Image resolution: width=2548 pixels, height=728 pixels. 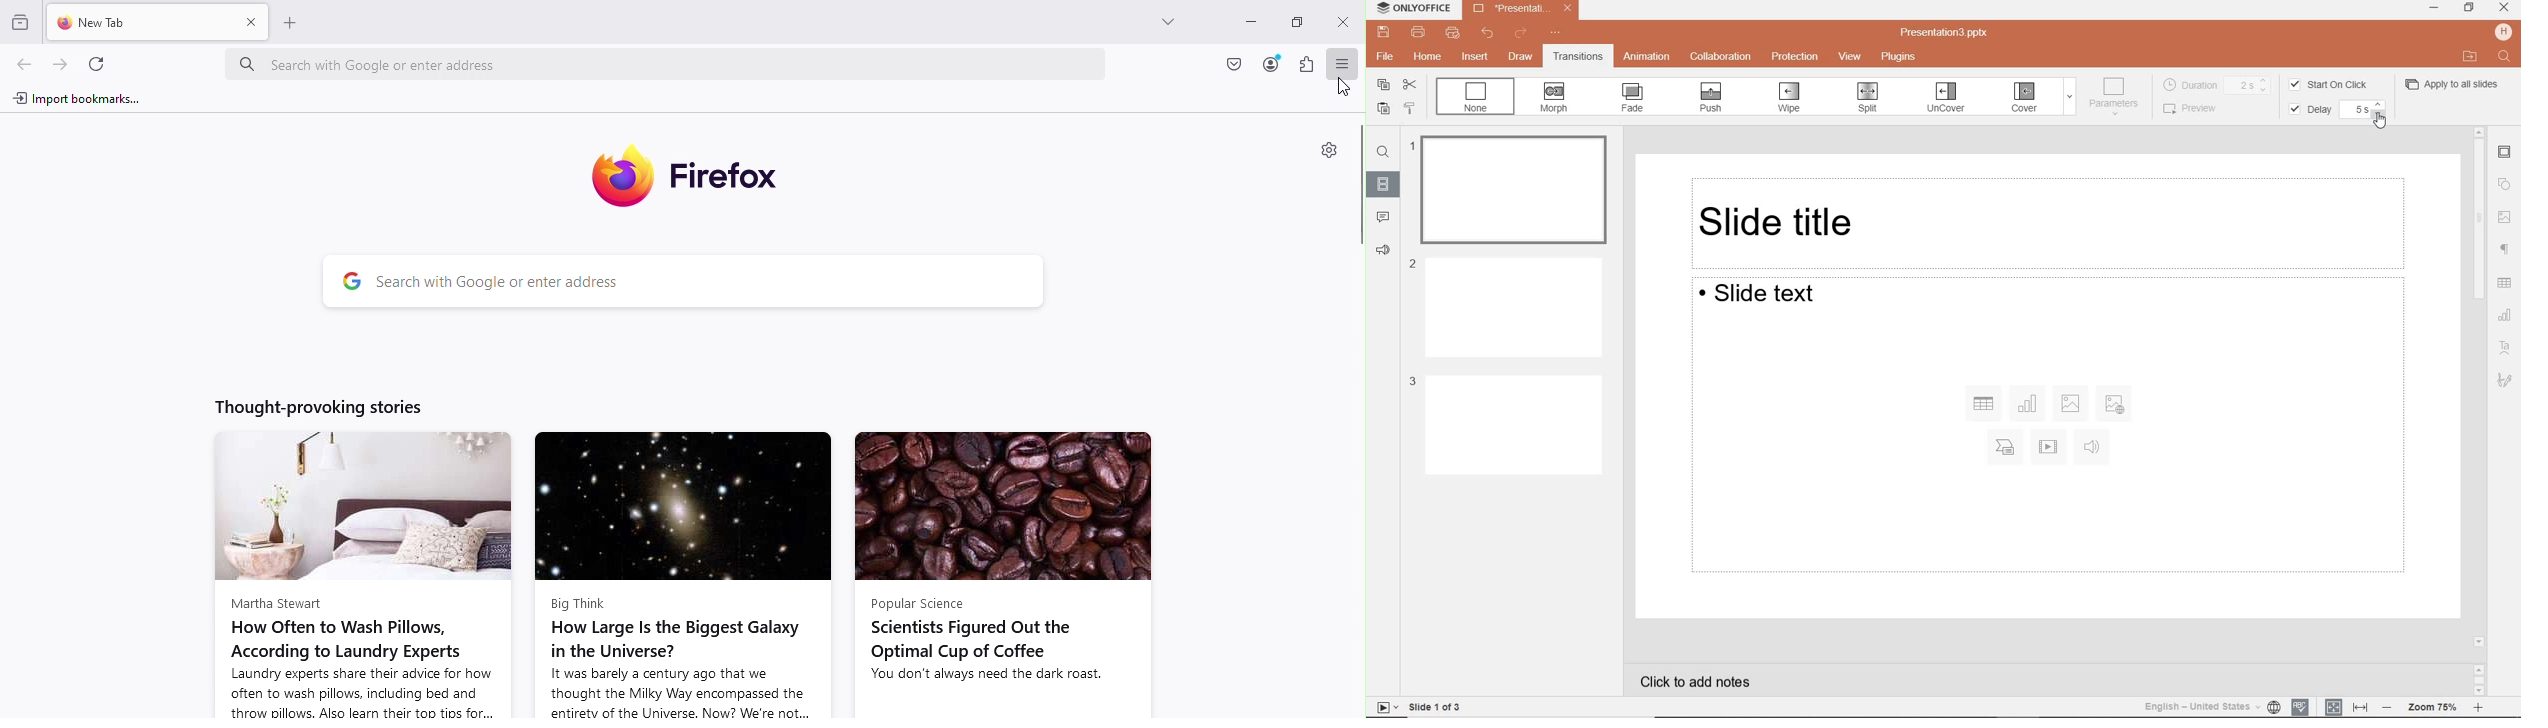 I want to click on save, so click(x=1383, y=32).